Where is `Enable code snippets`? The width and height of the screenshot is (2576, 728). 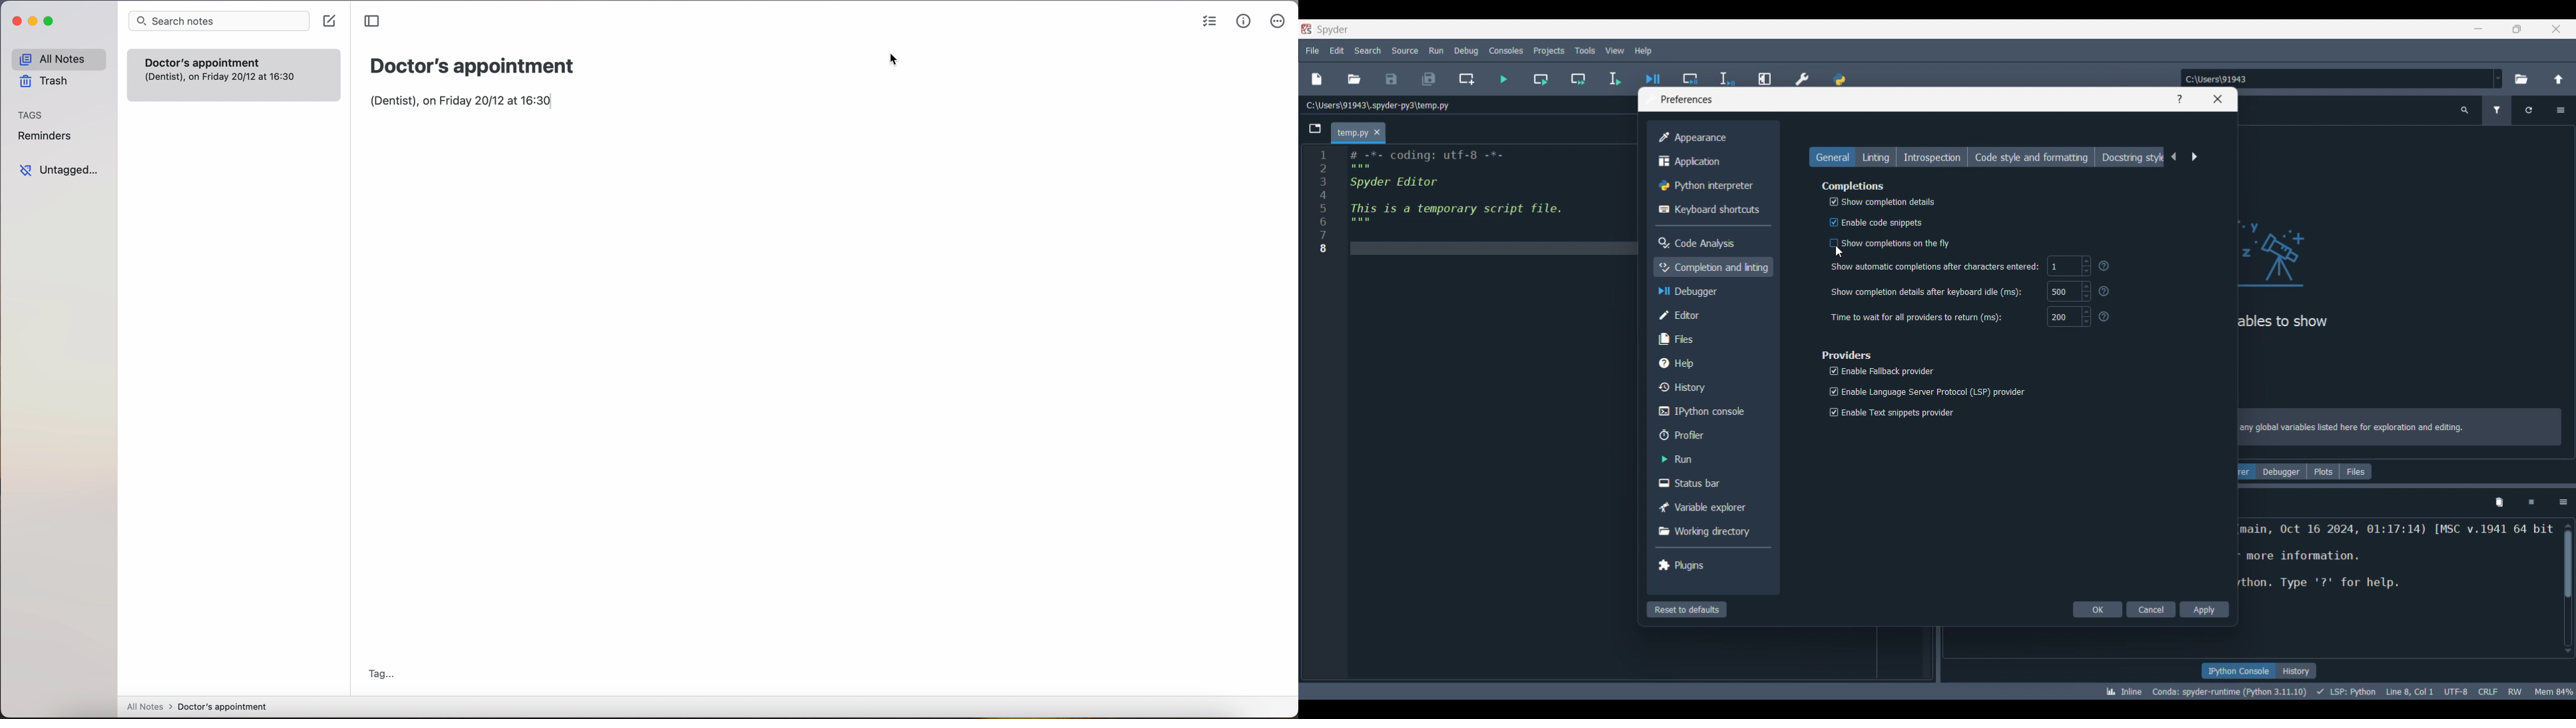 Enable code snippets is located at coordinates (1873, 222).